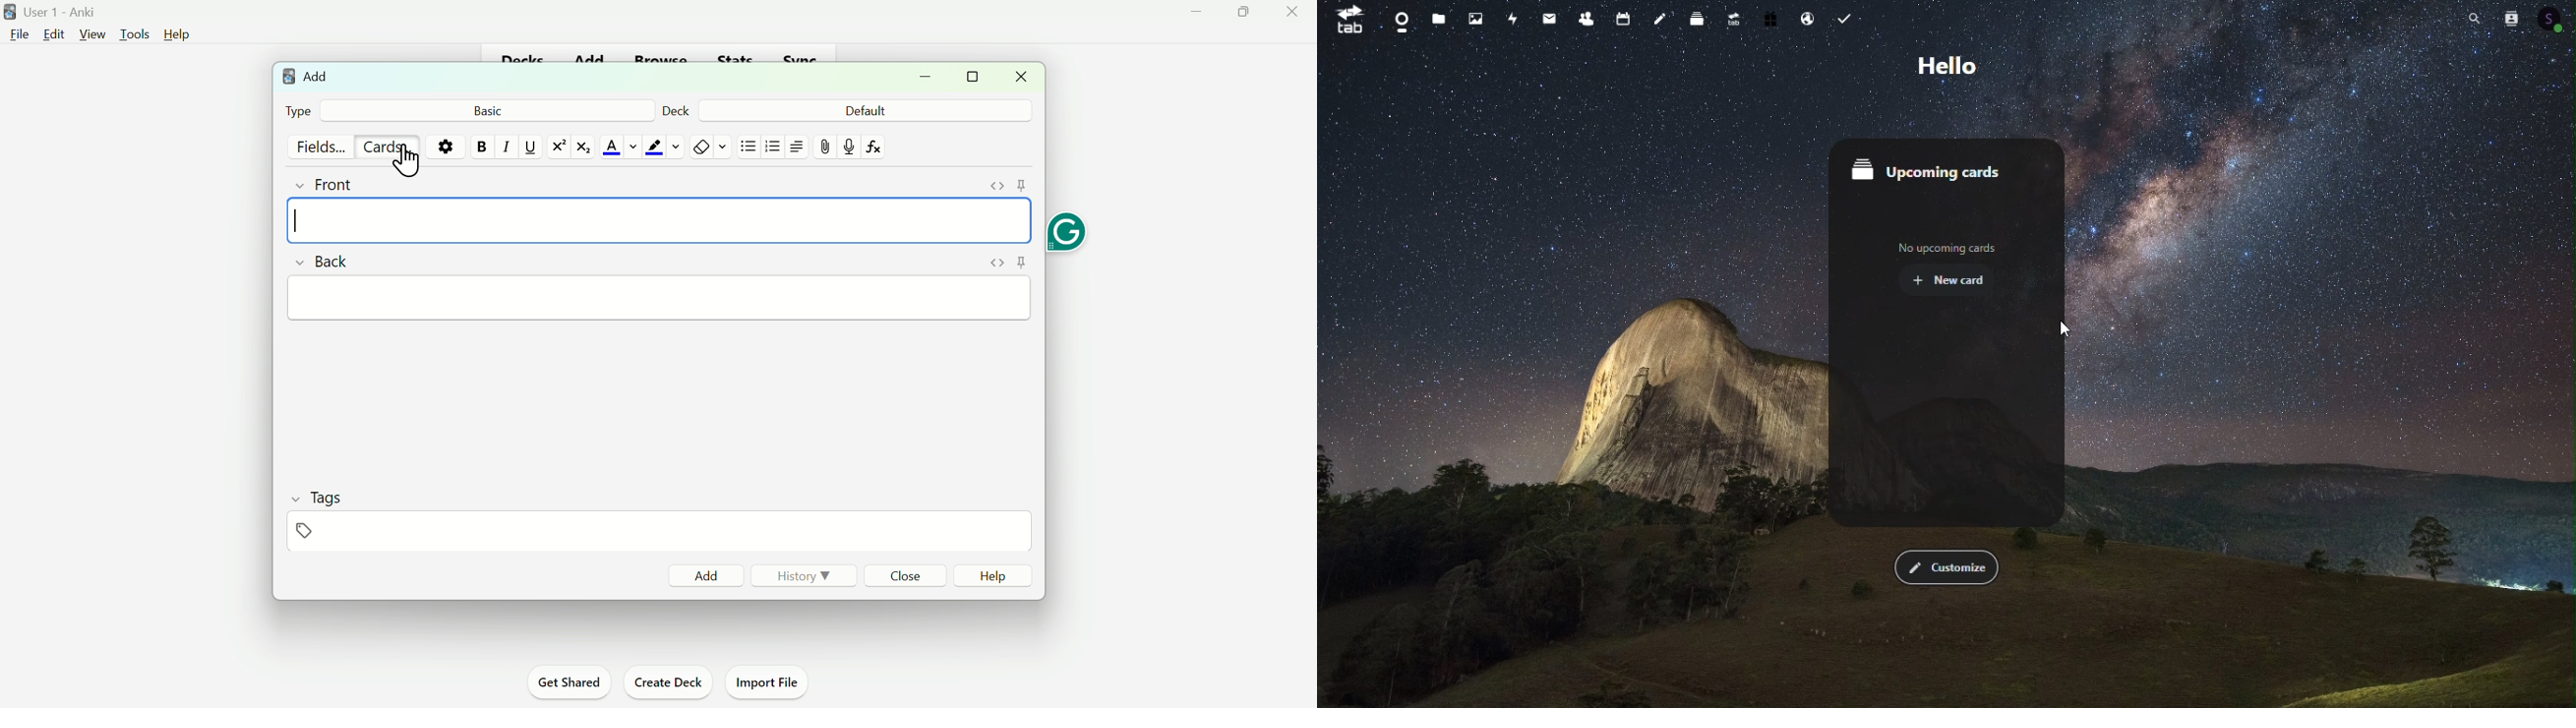 This screenshot has height=728, width=2576. What do you see at coordinates (306, 530) in the screenshot?
I see `tag icon` at bounding box center [306, 530].